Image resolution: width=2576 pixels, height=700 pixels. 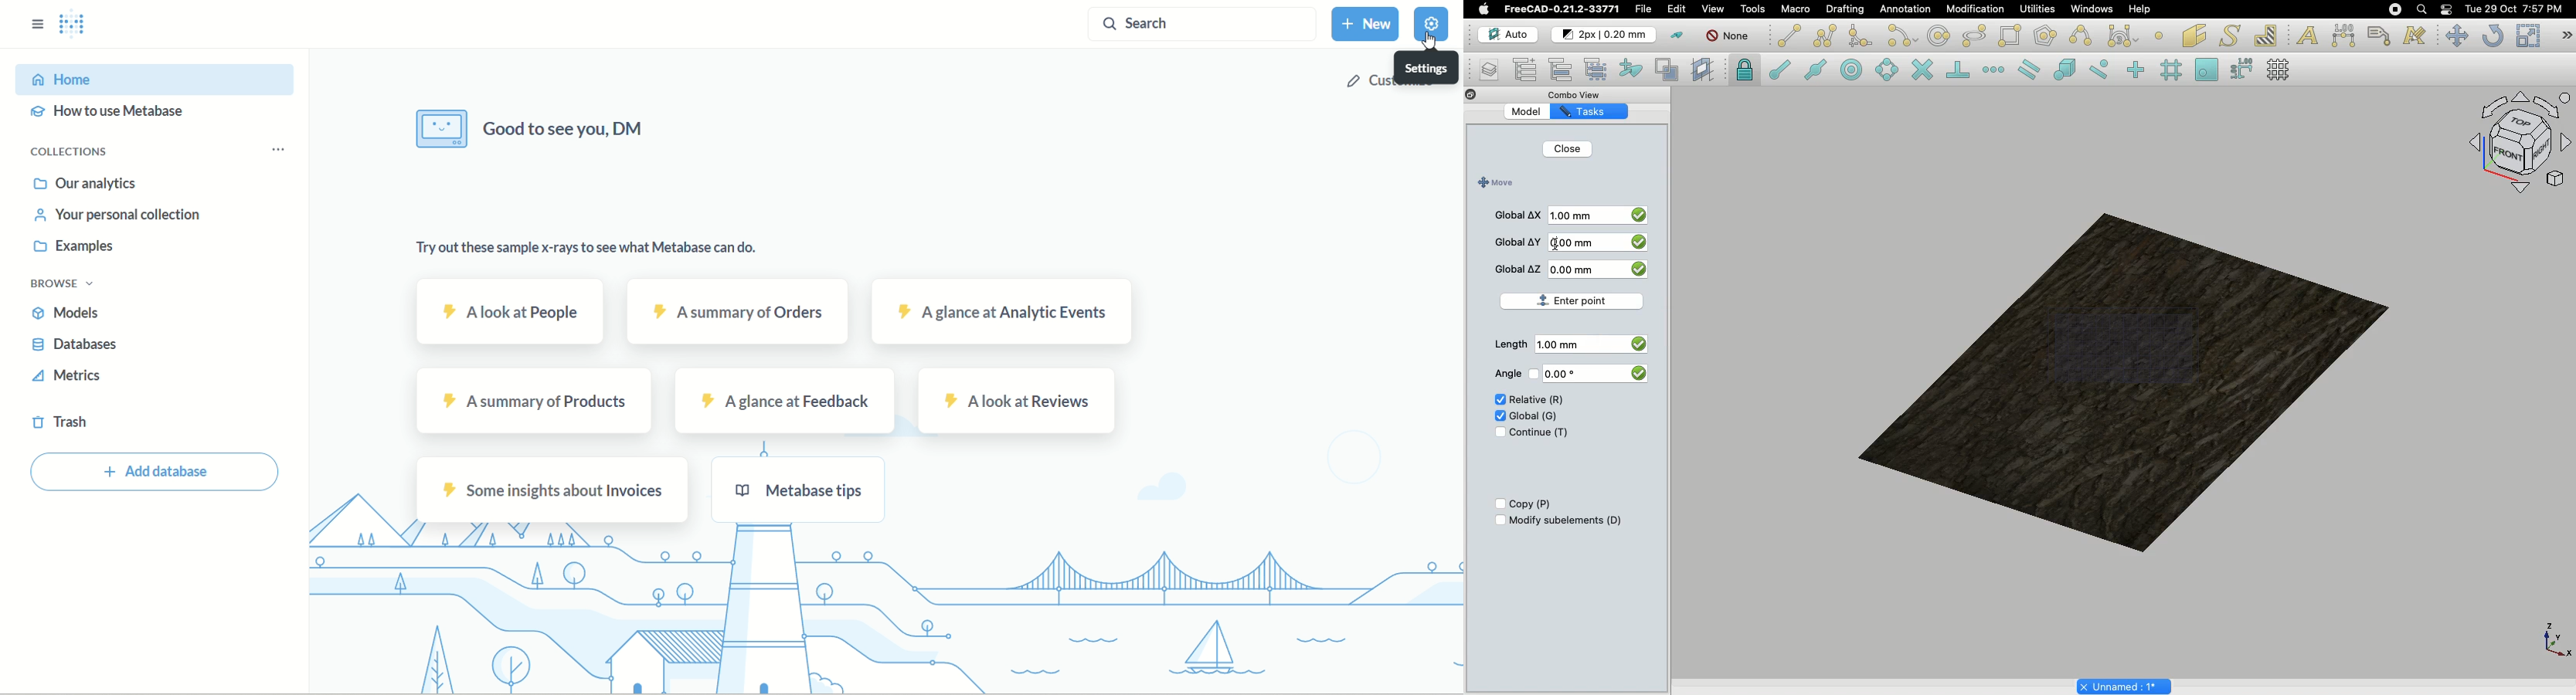 I want to click on Point, so click(x=2159, y=34).